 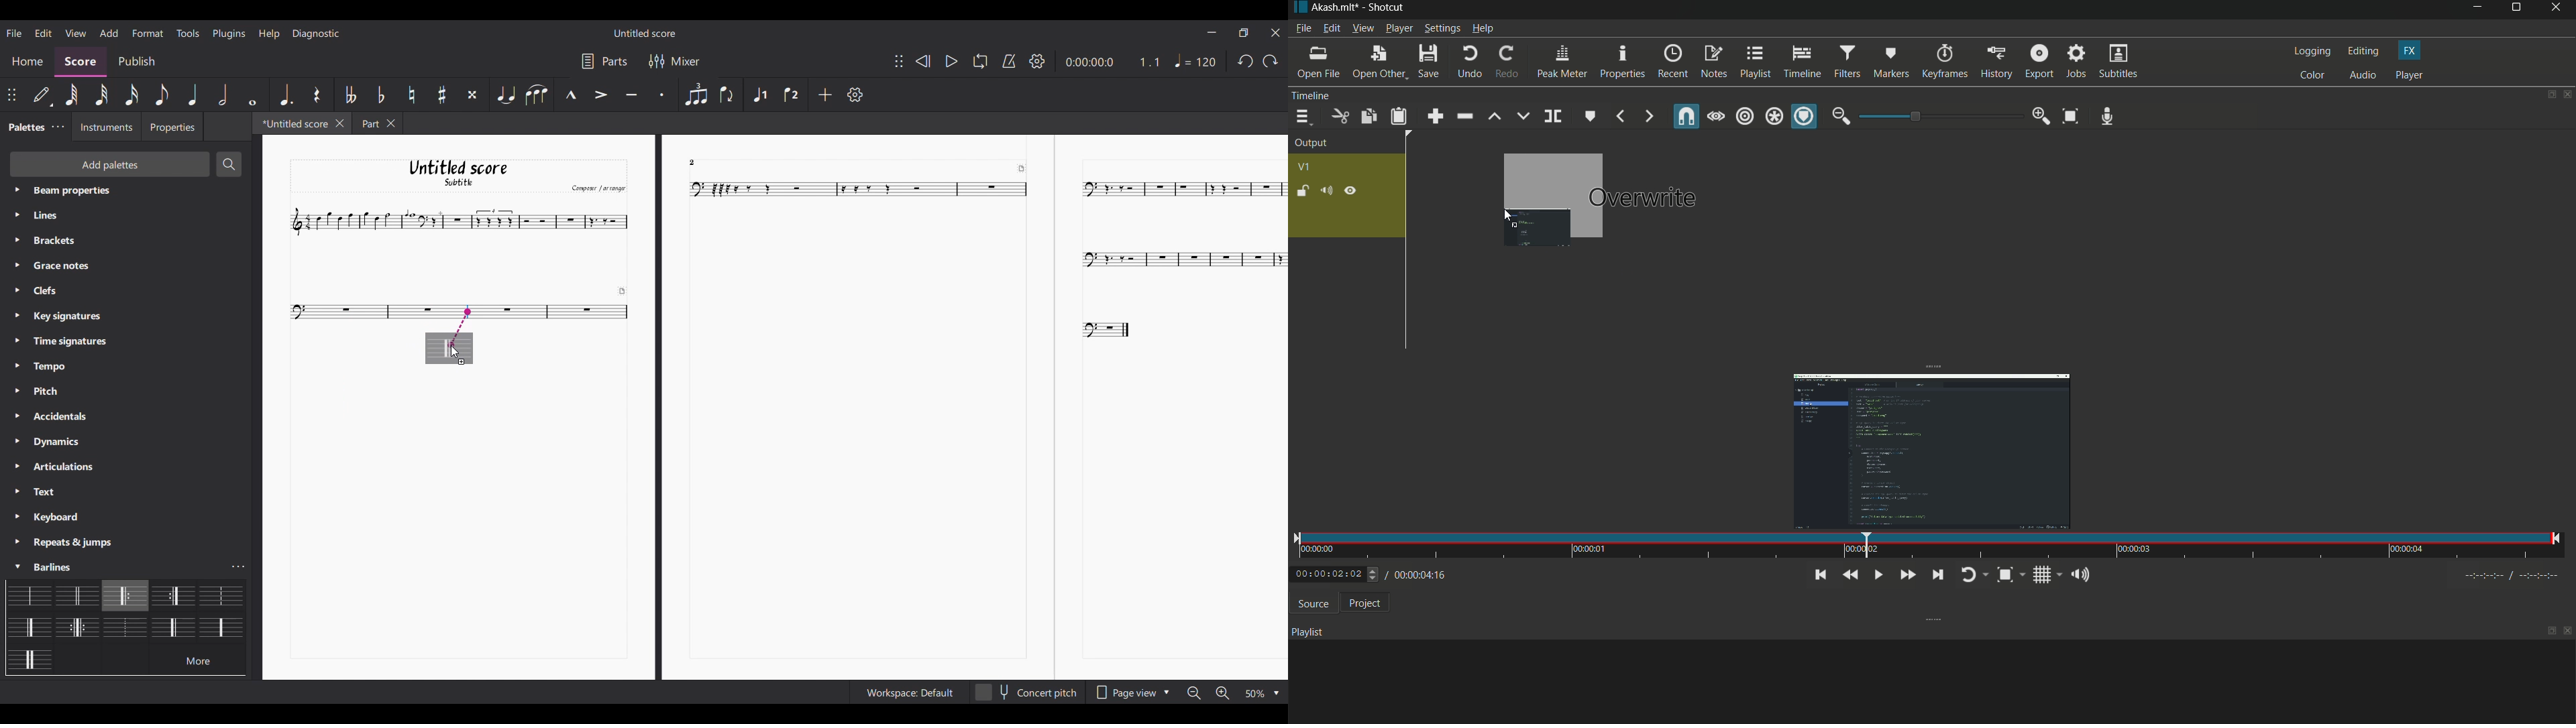 I want to click on mute, so click(x=1326, y=190).